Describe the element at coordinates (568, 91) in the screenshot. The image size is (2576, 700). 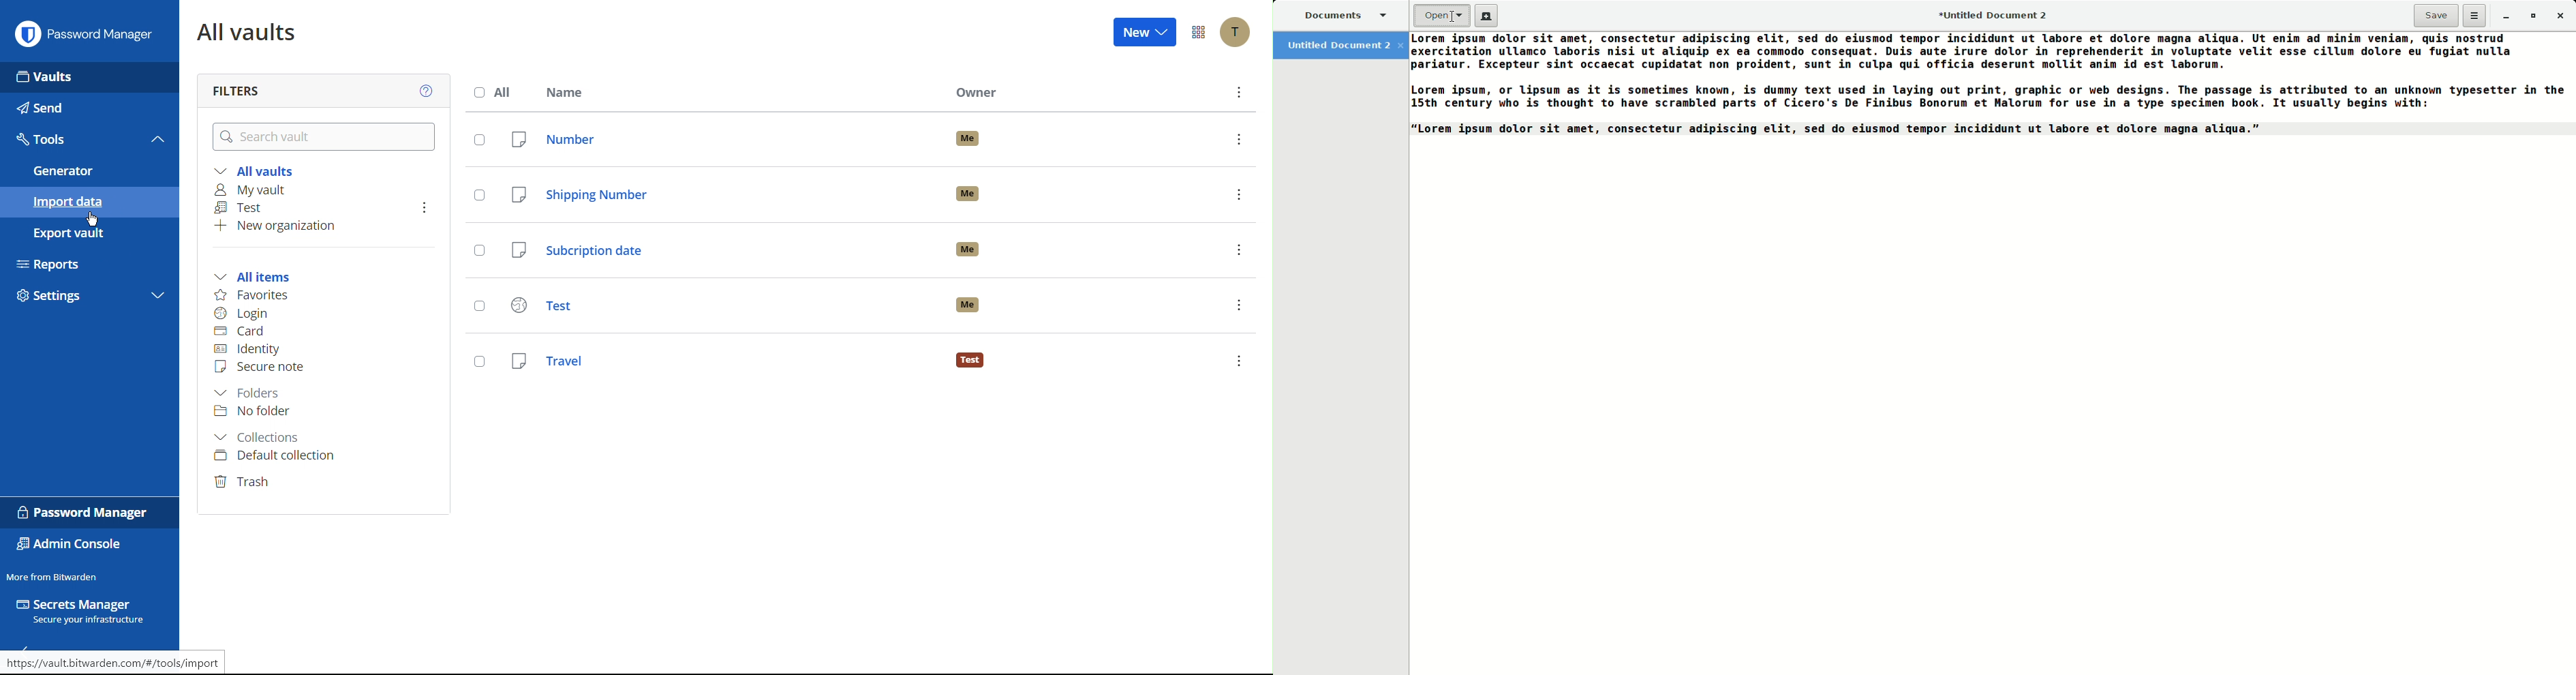
I see `Name` at that location.